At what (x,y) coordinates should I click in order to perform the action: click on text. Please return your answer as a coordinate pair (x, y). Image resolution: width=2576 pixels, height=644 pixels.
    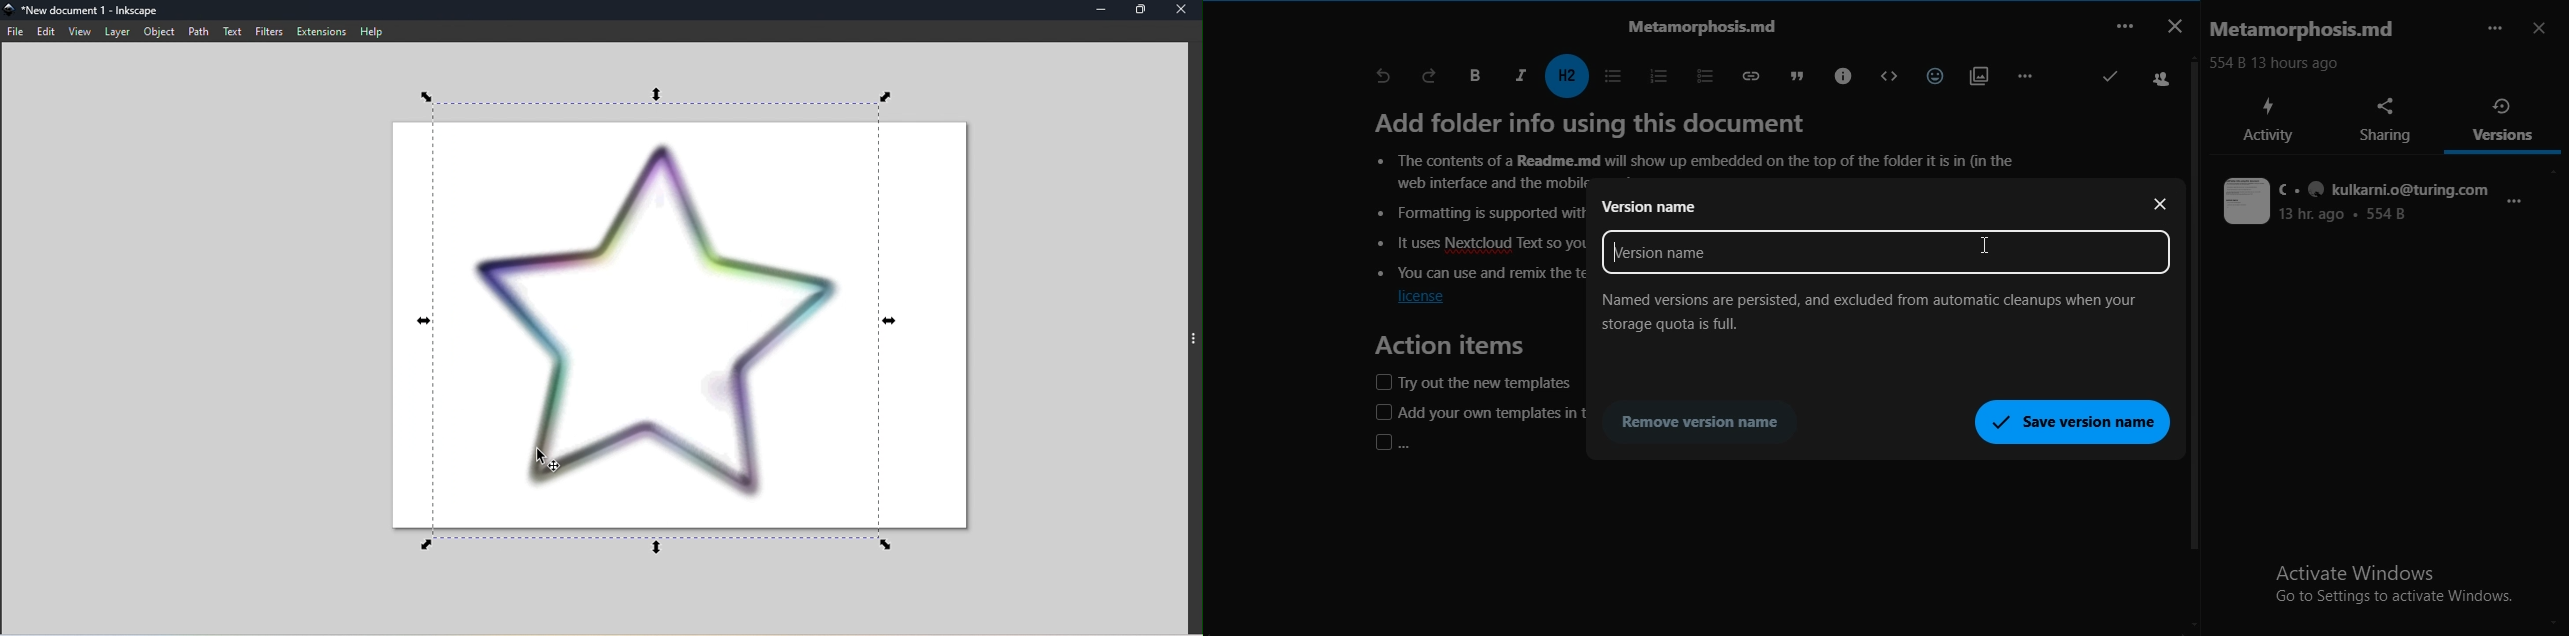
    Looking at the image, I should click on (2309, 30).